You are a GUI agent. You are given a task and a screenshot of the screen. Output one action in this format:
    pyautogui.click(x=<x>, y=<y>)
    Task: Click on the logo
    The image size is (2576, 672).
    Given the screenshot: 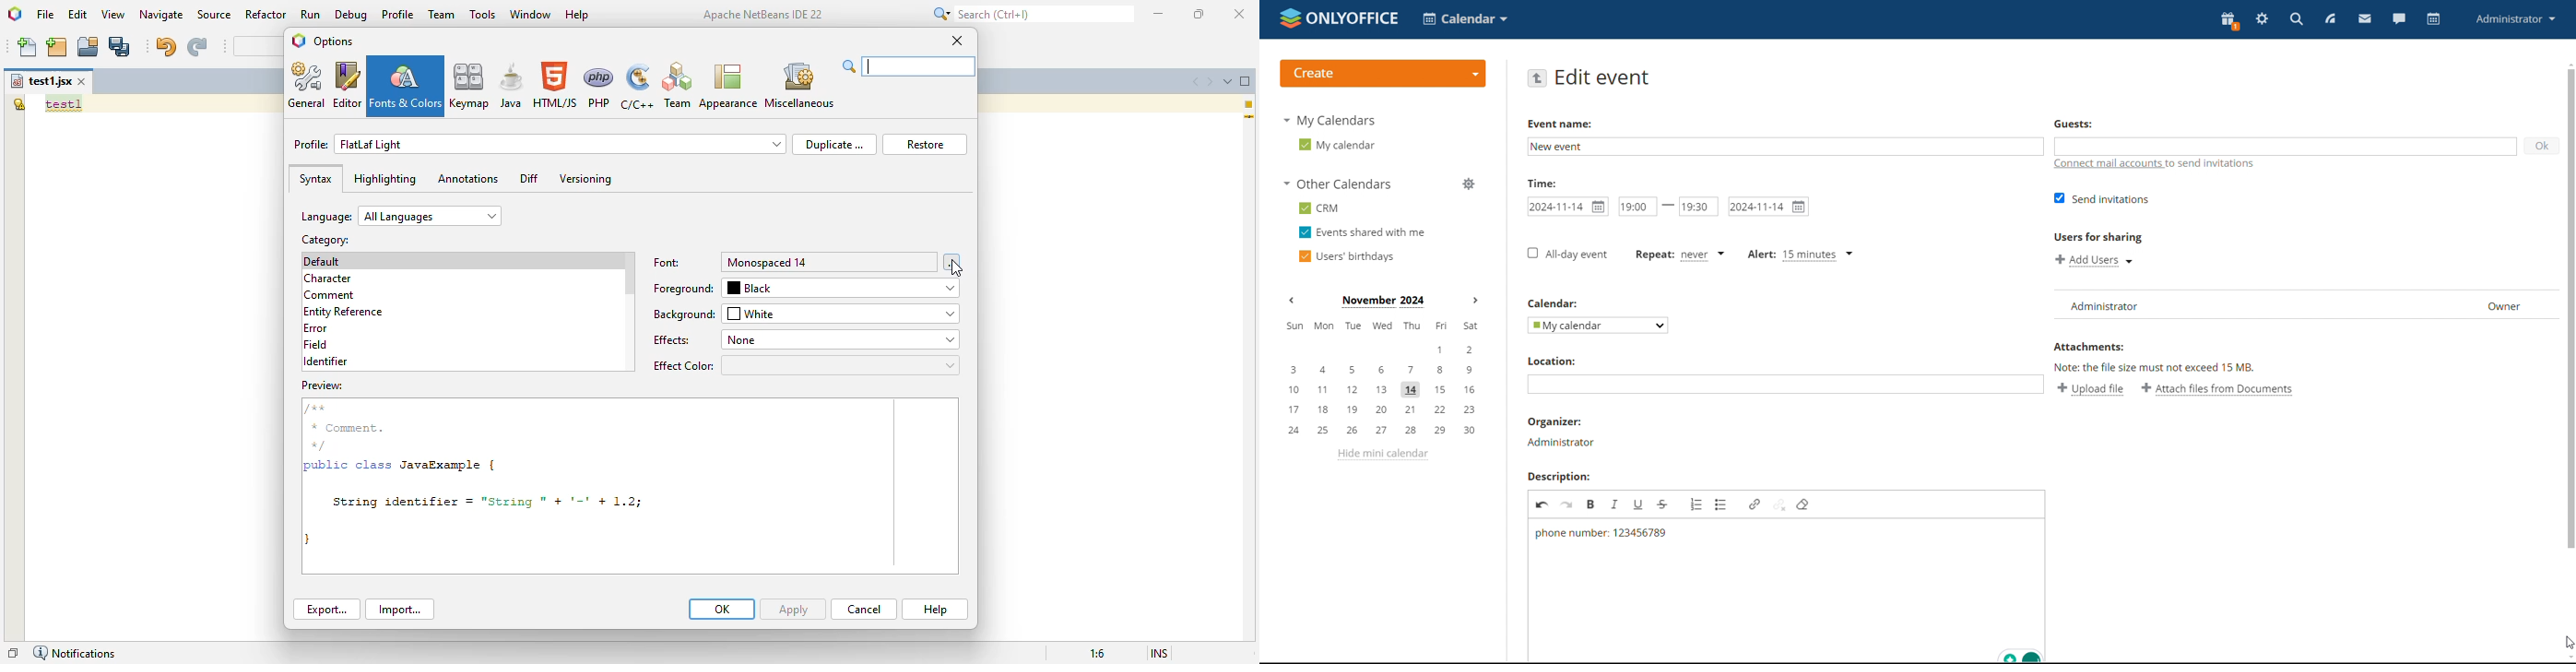 What is the action you would take?
    pyautogui.click(x=1339, y=19)
    